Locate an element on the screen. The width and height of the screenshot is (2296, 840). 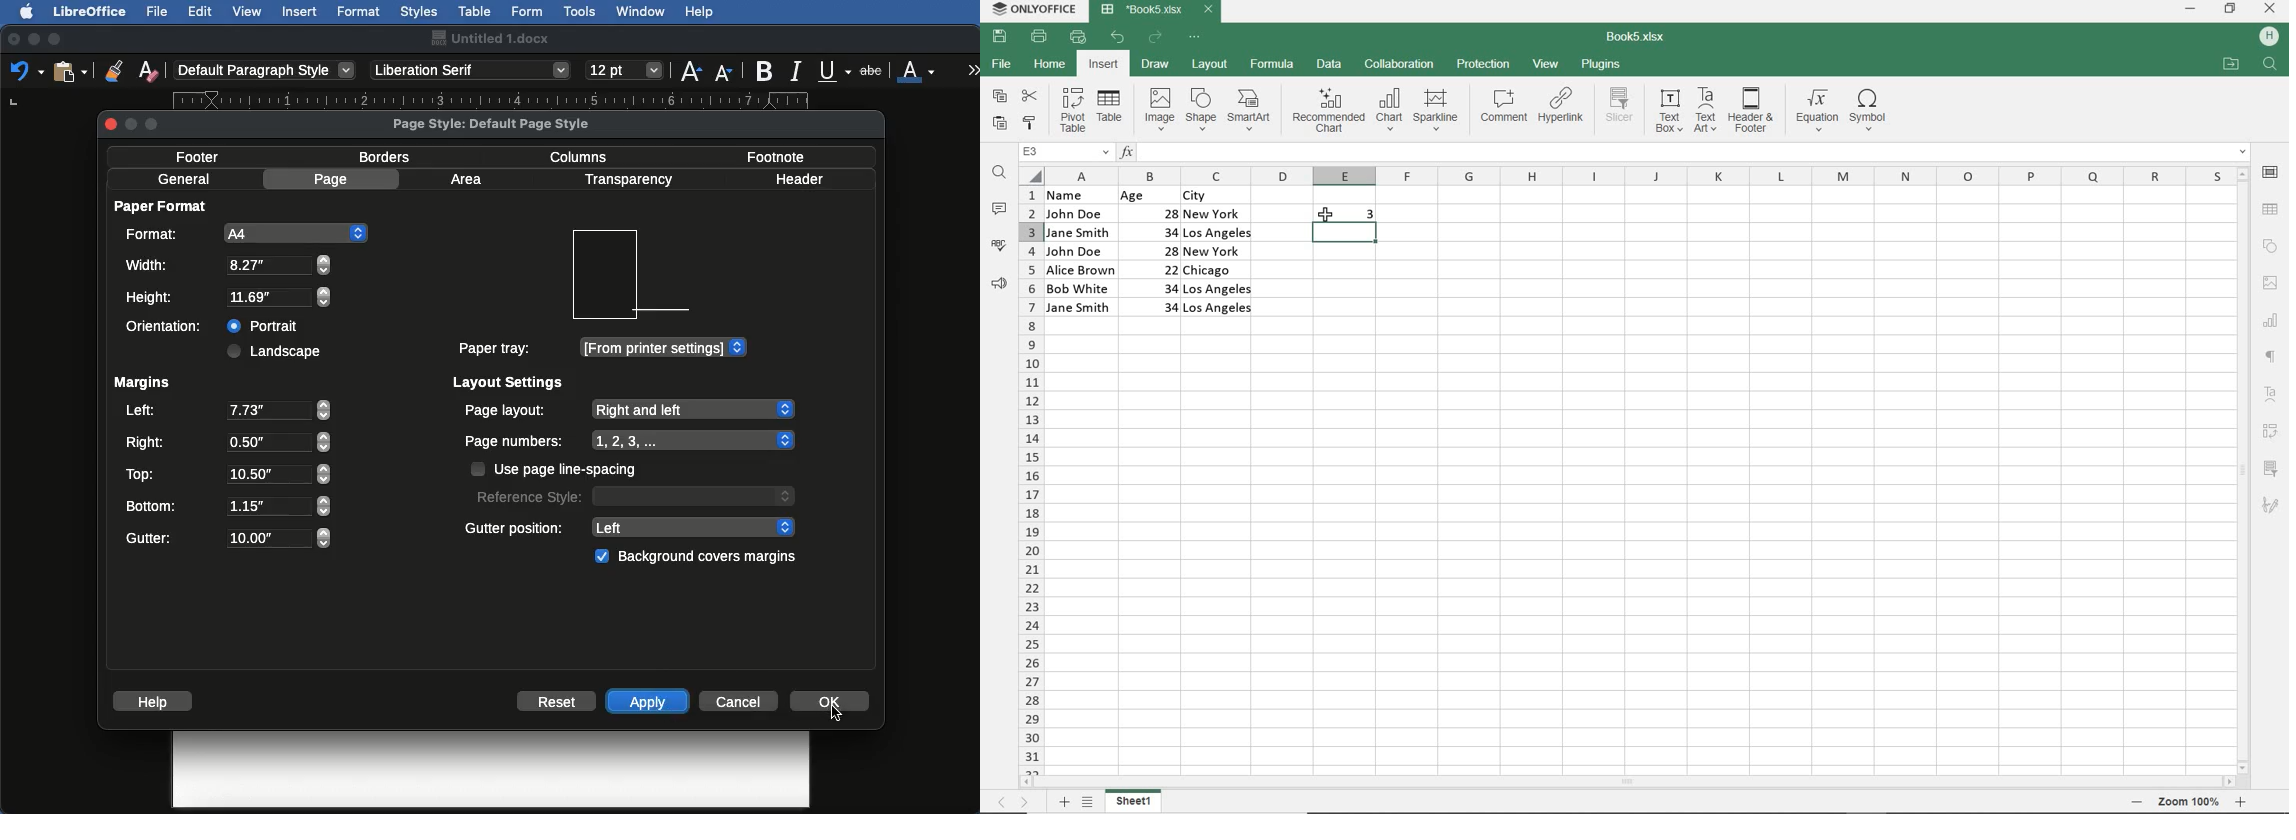
Paragraph style is located at coordinates (266, 70).